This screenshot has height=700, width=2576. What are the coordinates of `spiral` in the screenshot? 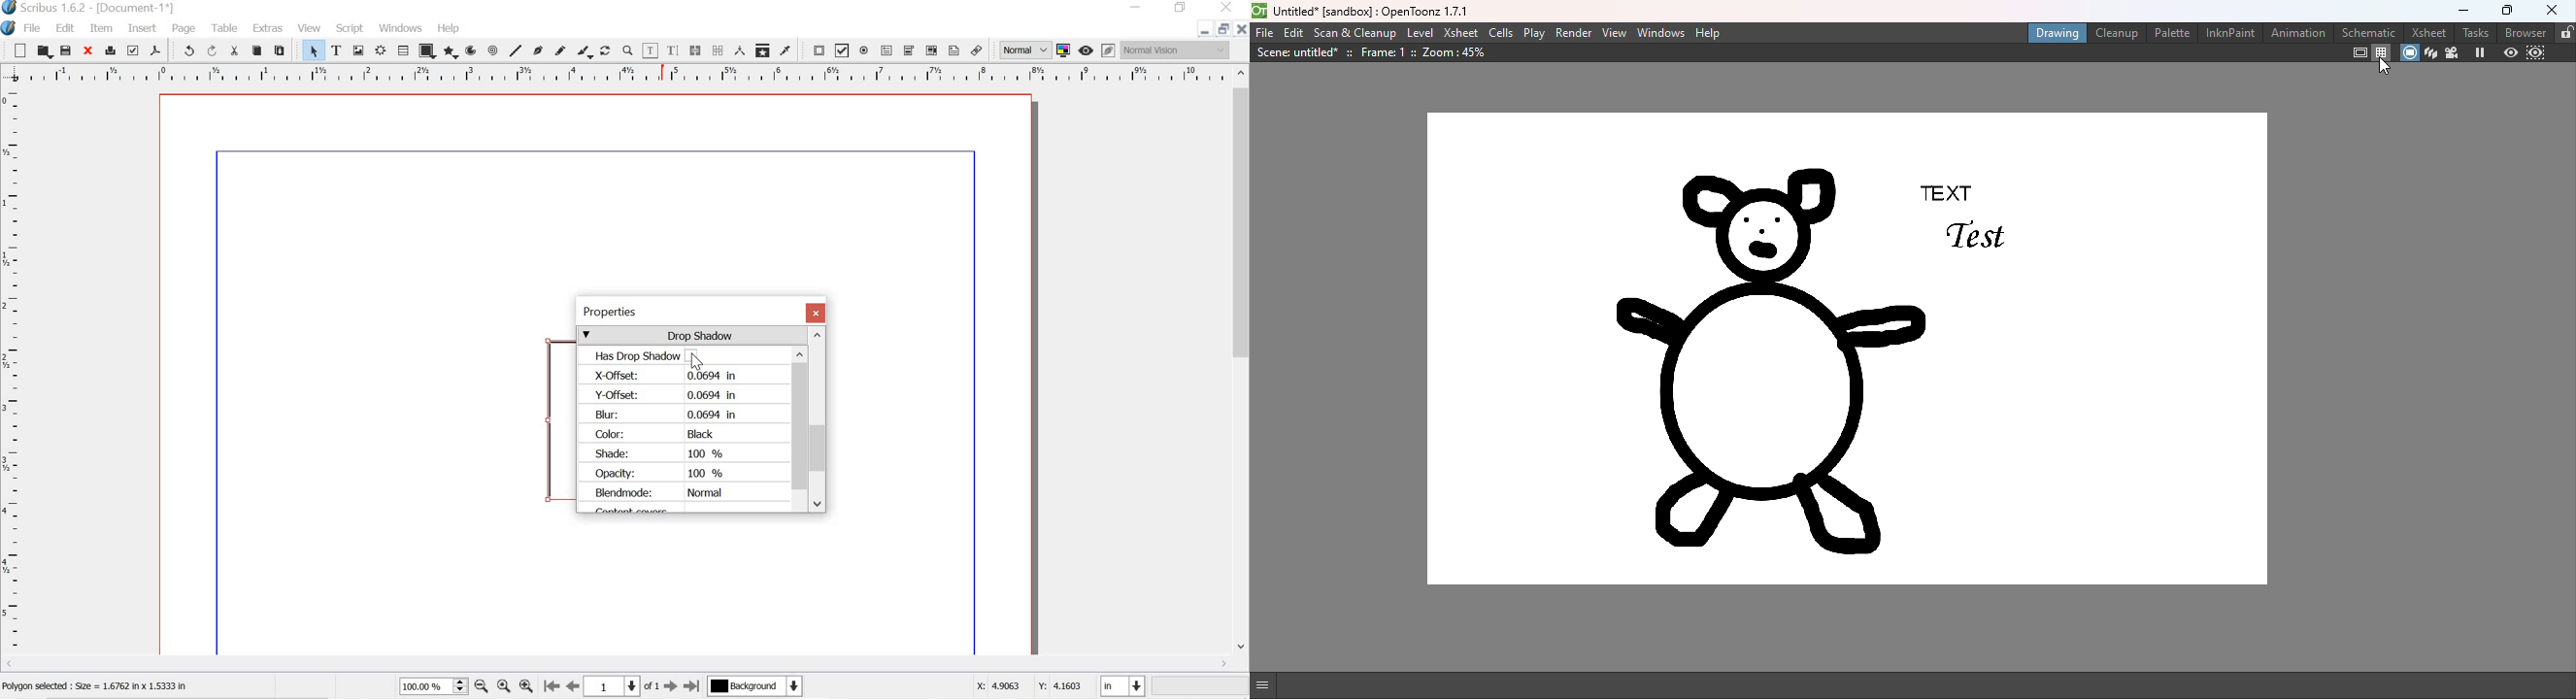 It's located at (493, 50).